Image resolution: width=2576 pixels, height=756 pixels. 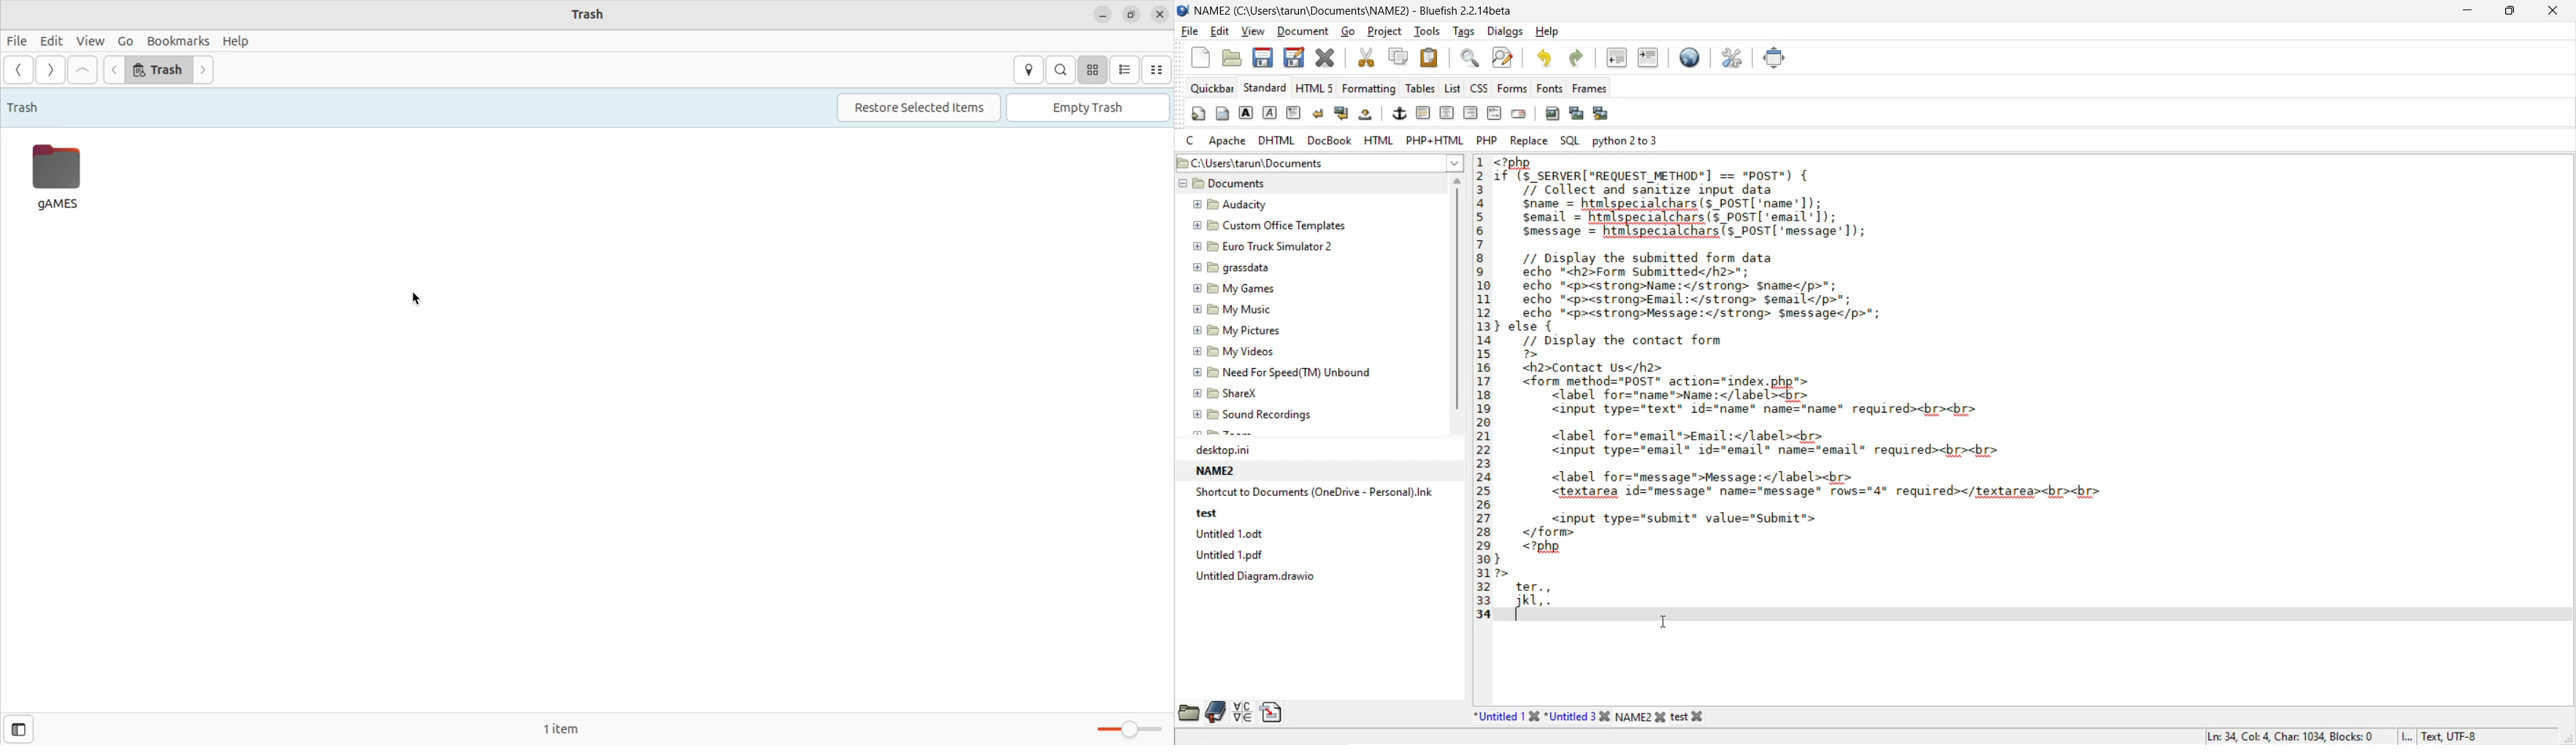 What do you see at coordinates (922, 107) in the screenshot?
I see `restore selected items` at bounding box center [922, 107].